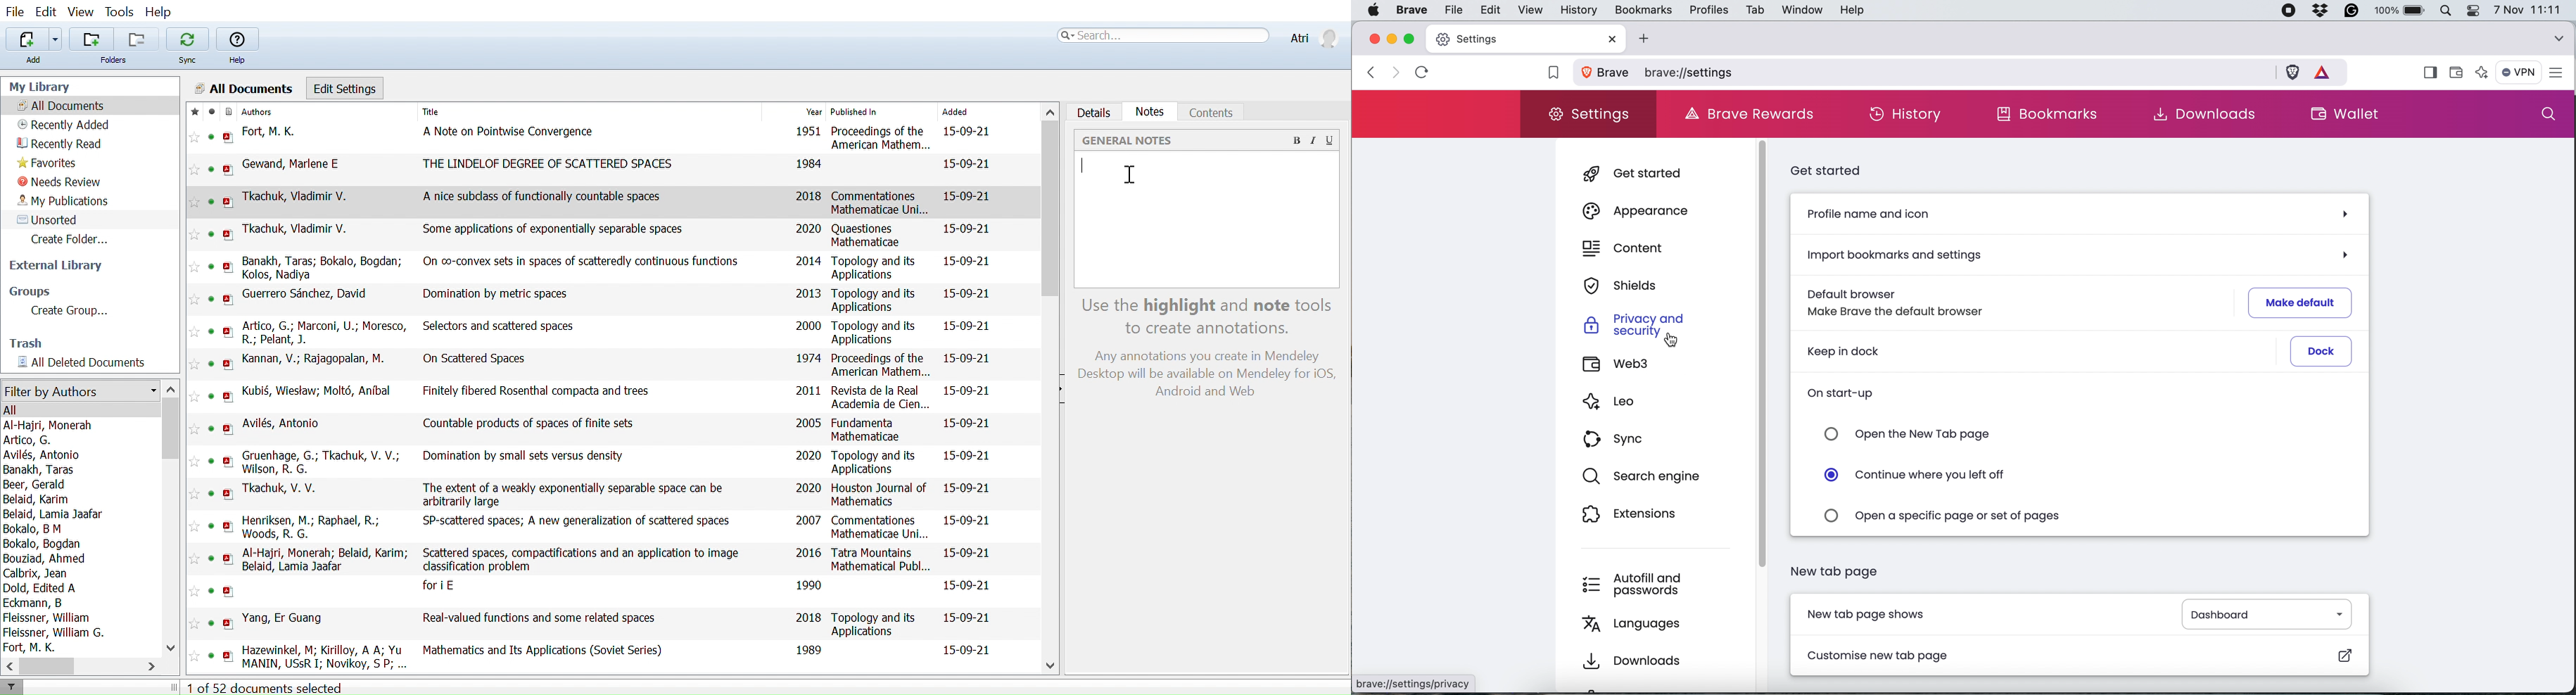 Image resolution: width=2576 pixels, height=700 pixels. What do you see at coordinates (47, 618) in the screenshot?
I see `Fleissner, William` at bounding box center [47, 618].